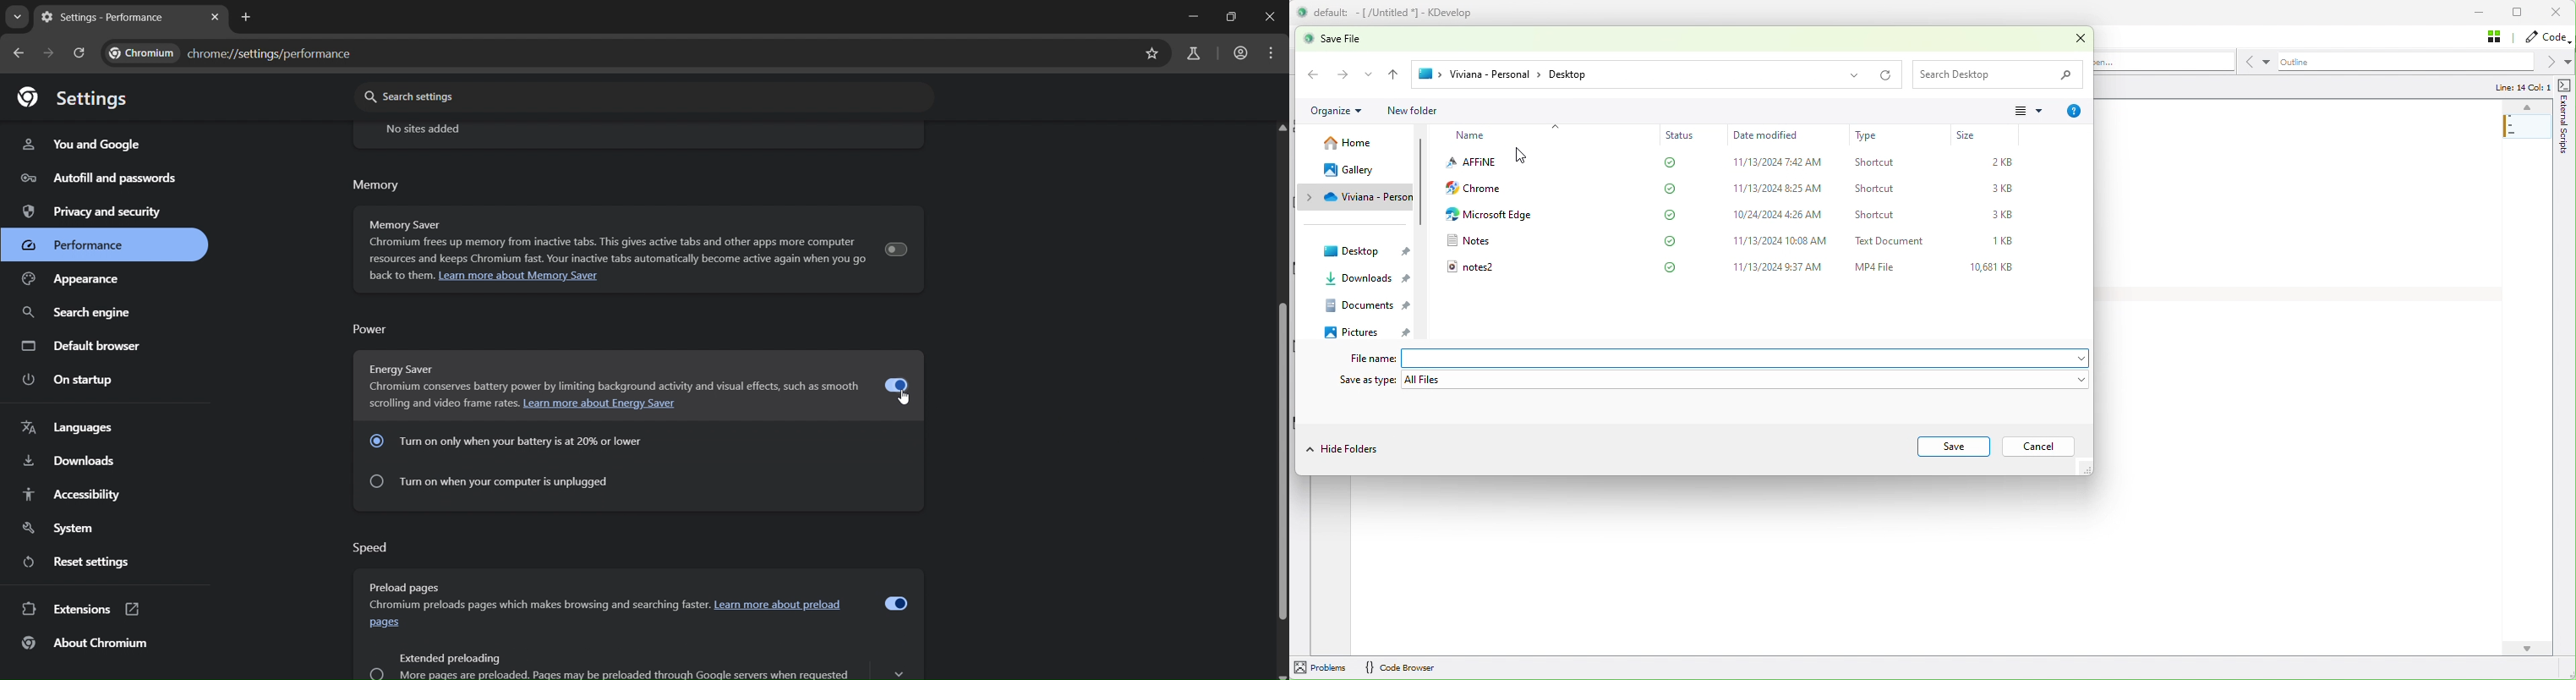  What do you see at coordinates (400, 276) in the screenshot?
I see `back to them` at bounding box center [400, 276].